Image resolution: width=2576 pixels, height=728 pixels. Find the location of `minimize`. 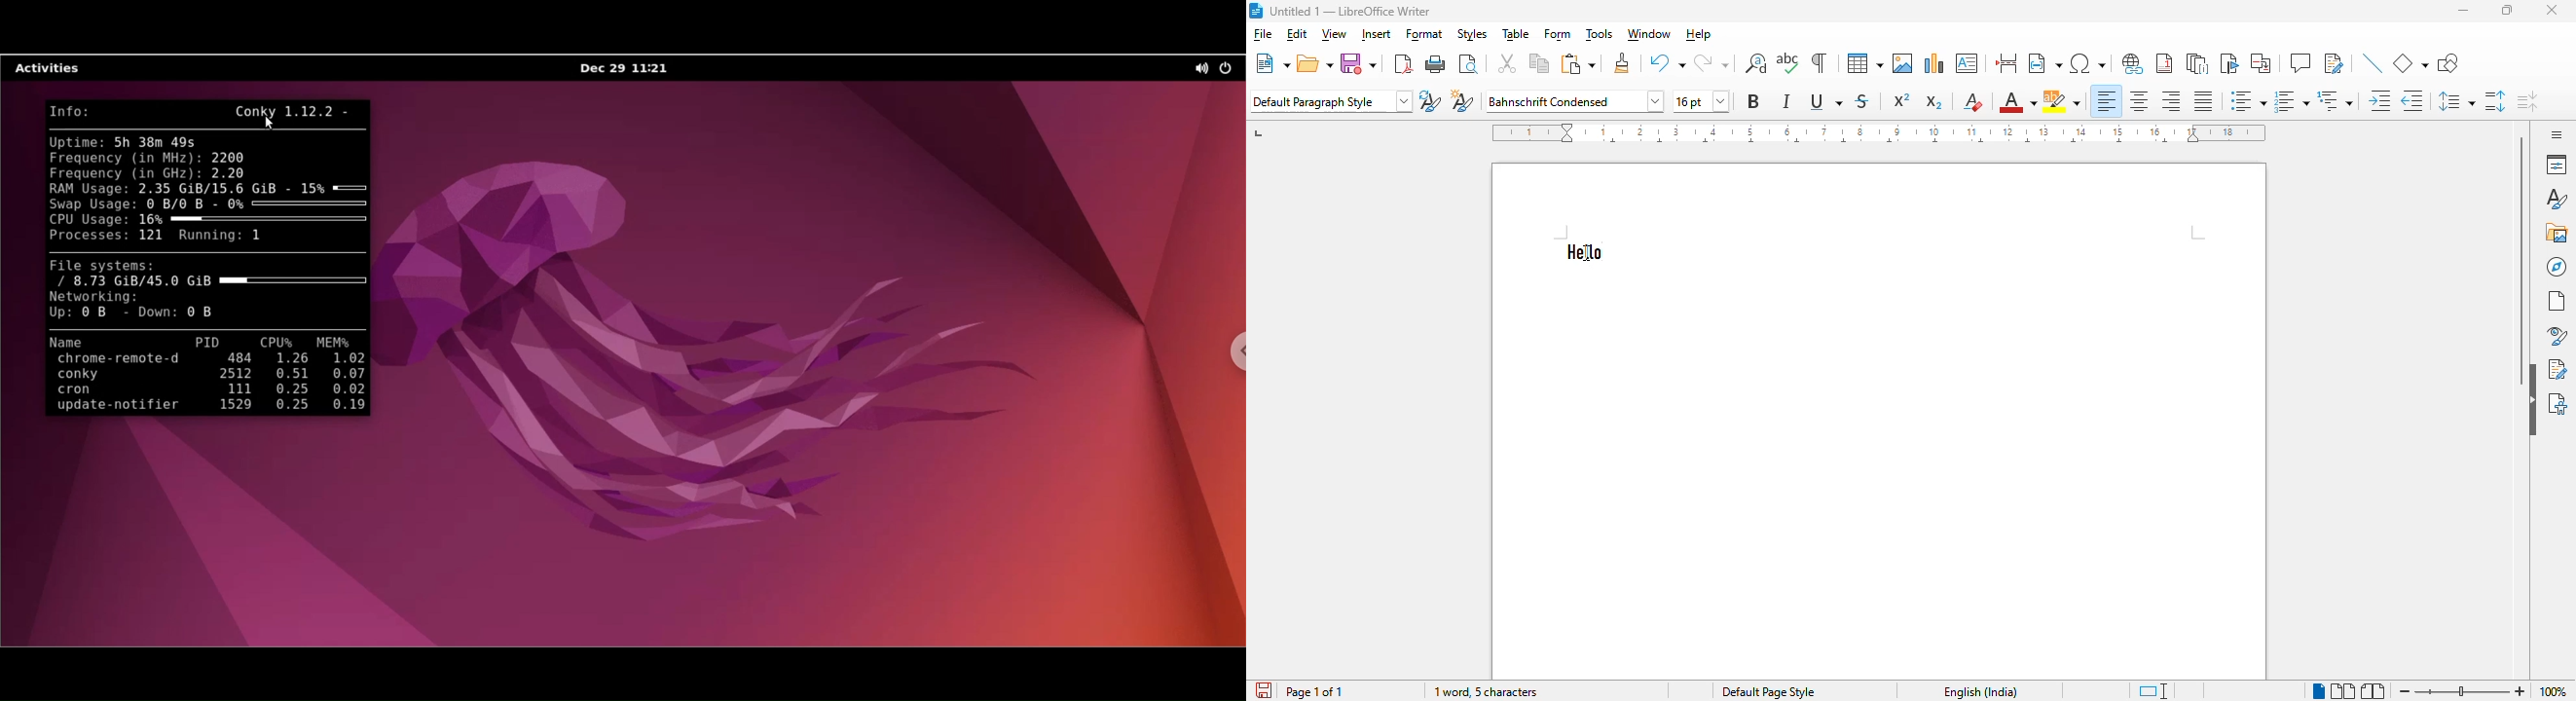

minimize is located at coordinates (2464, 11).